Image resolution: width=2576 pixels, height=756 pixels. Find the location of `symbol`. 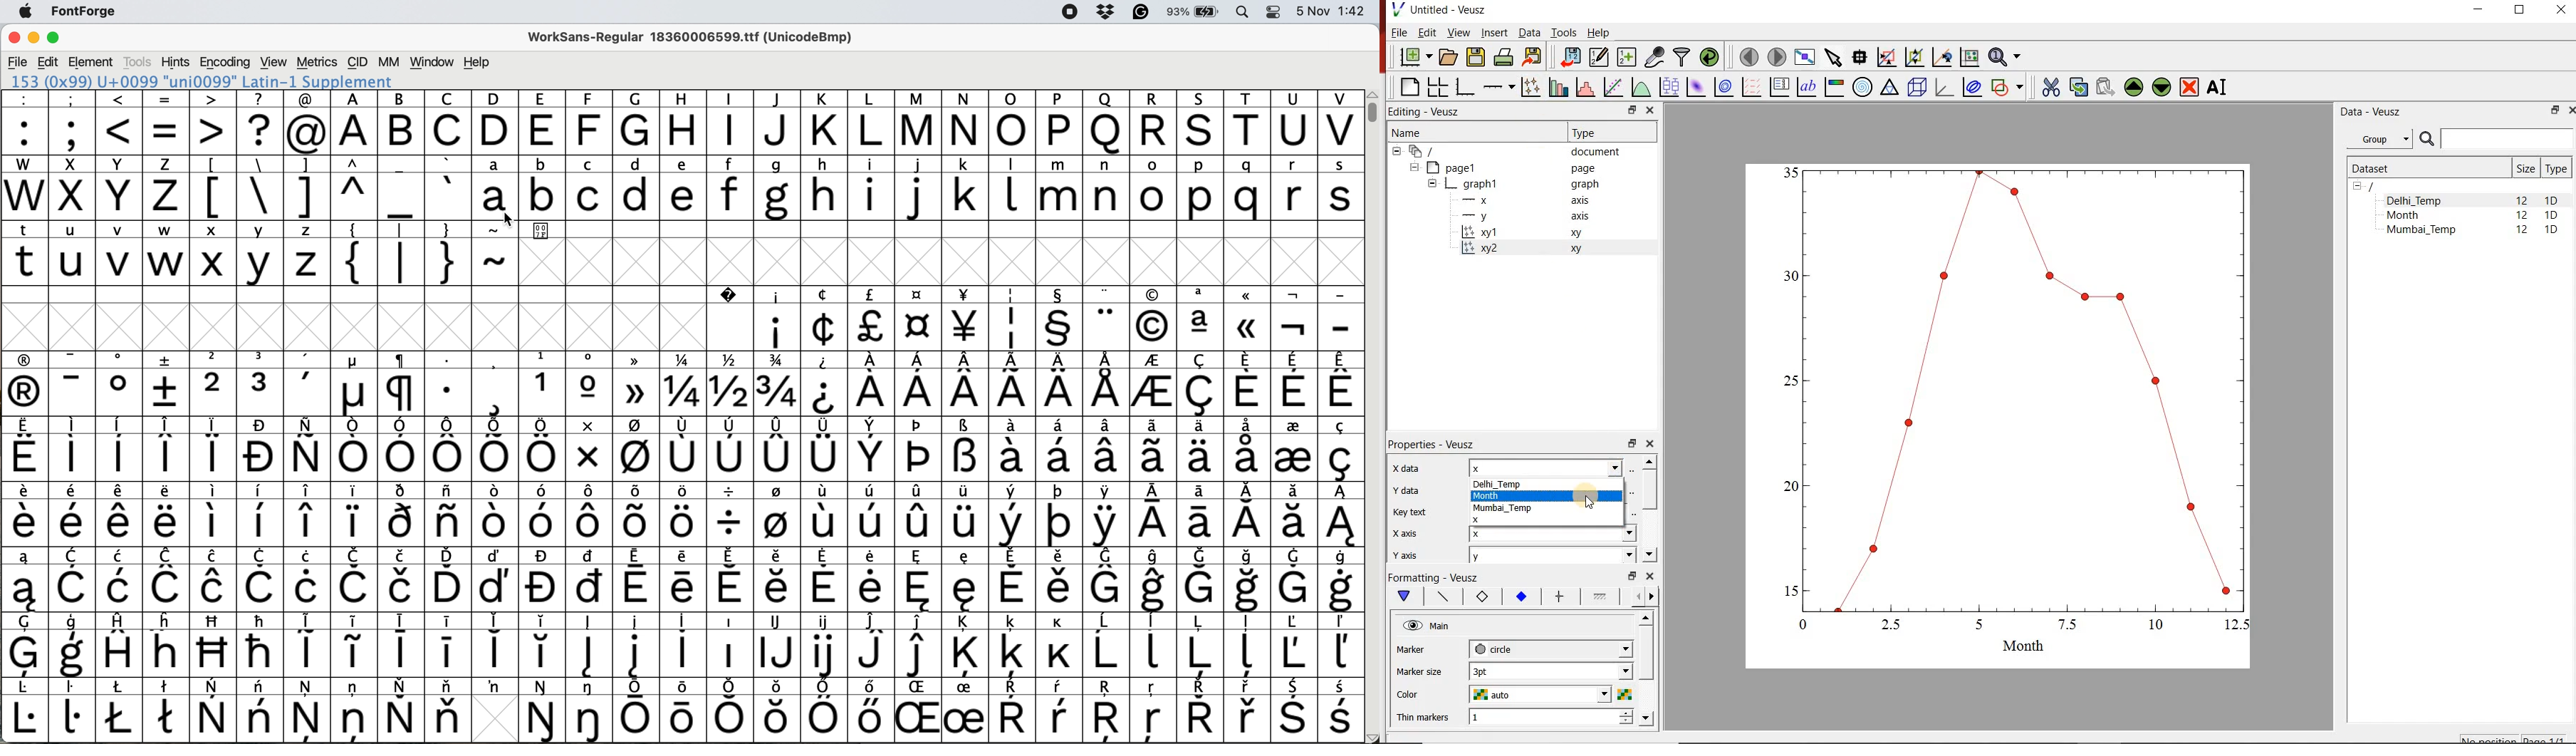

symbol is located at coordinates (446, 644).